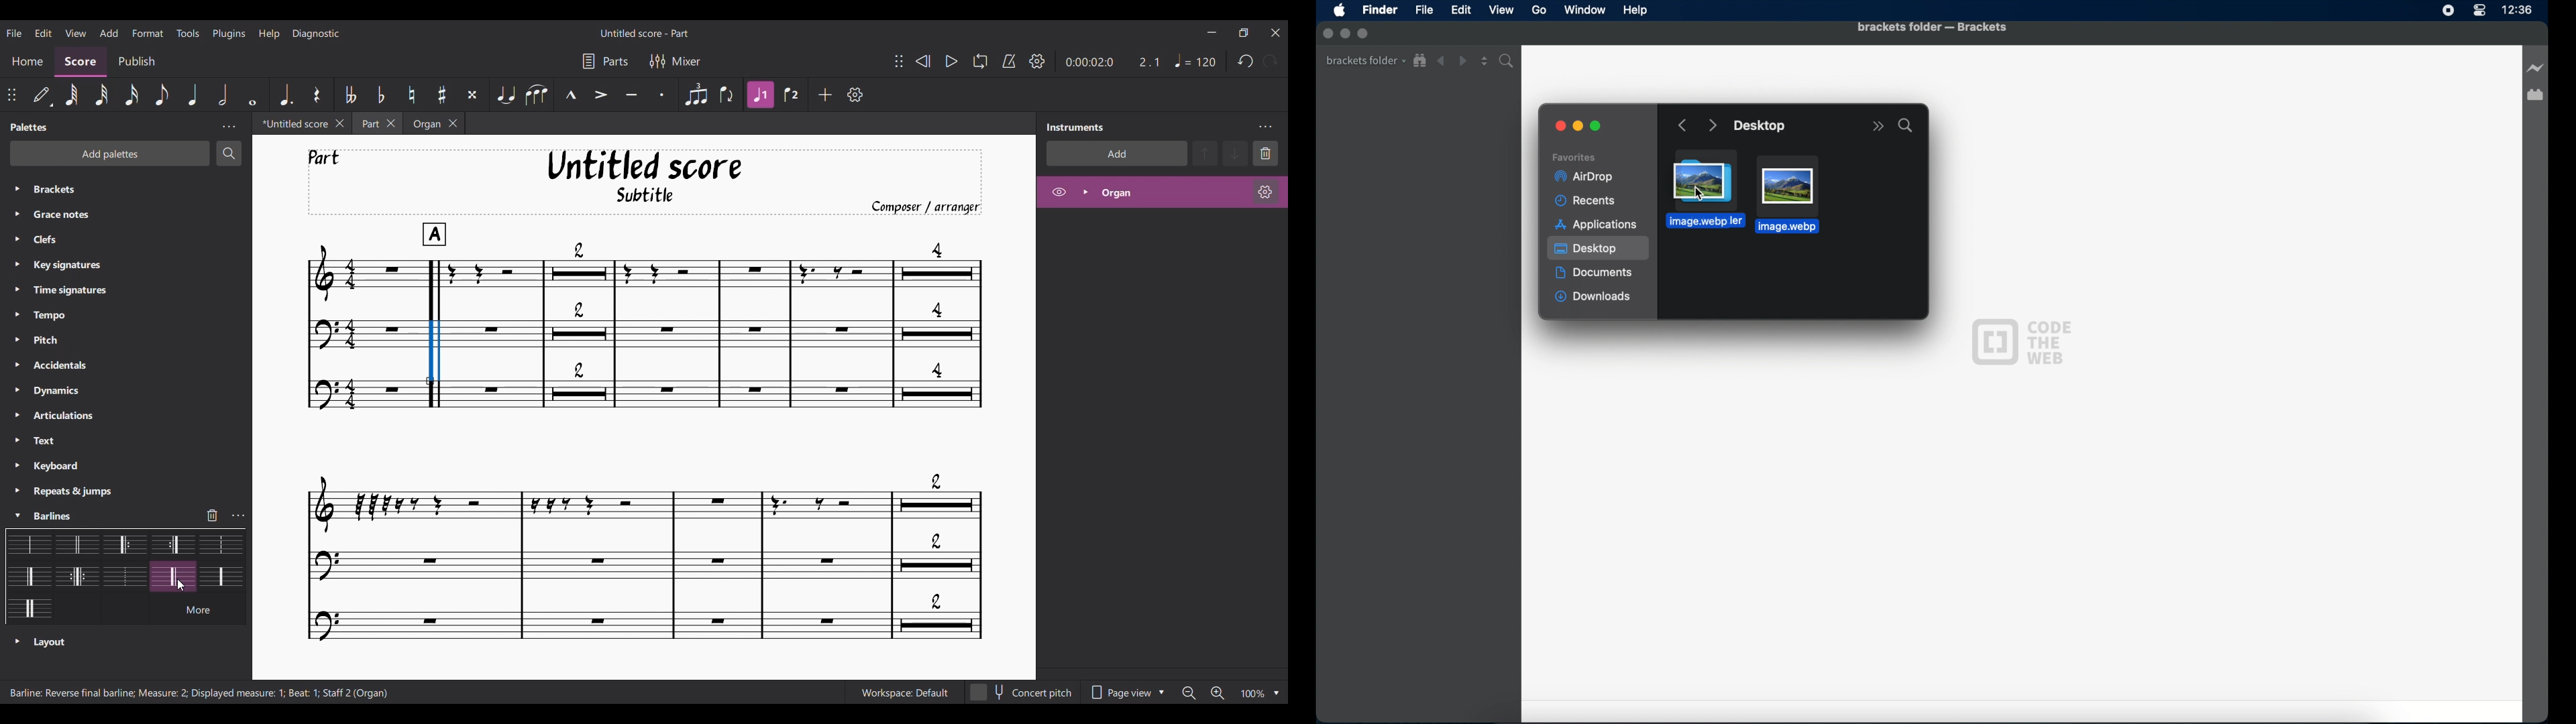 The image size is (2576, 728). Describe the element at coordinates (110, 154) in the screenshot. I see `Add palette` at that location.